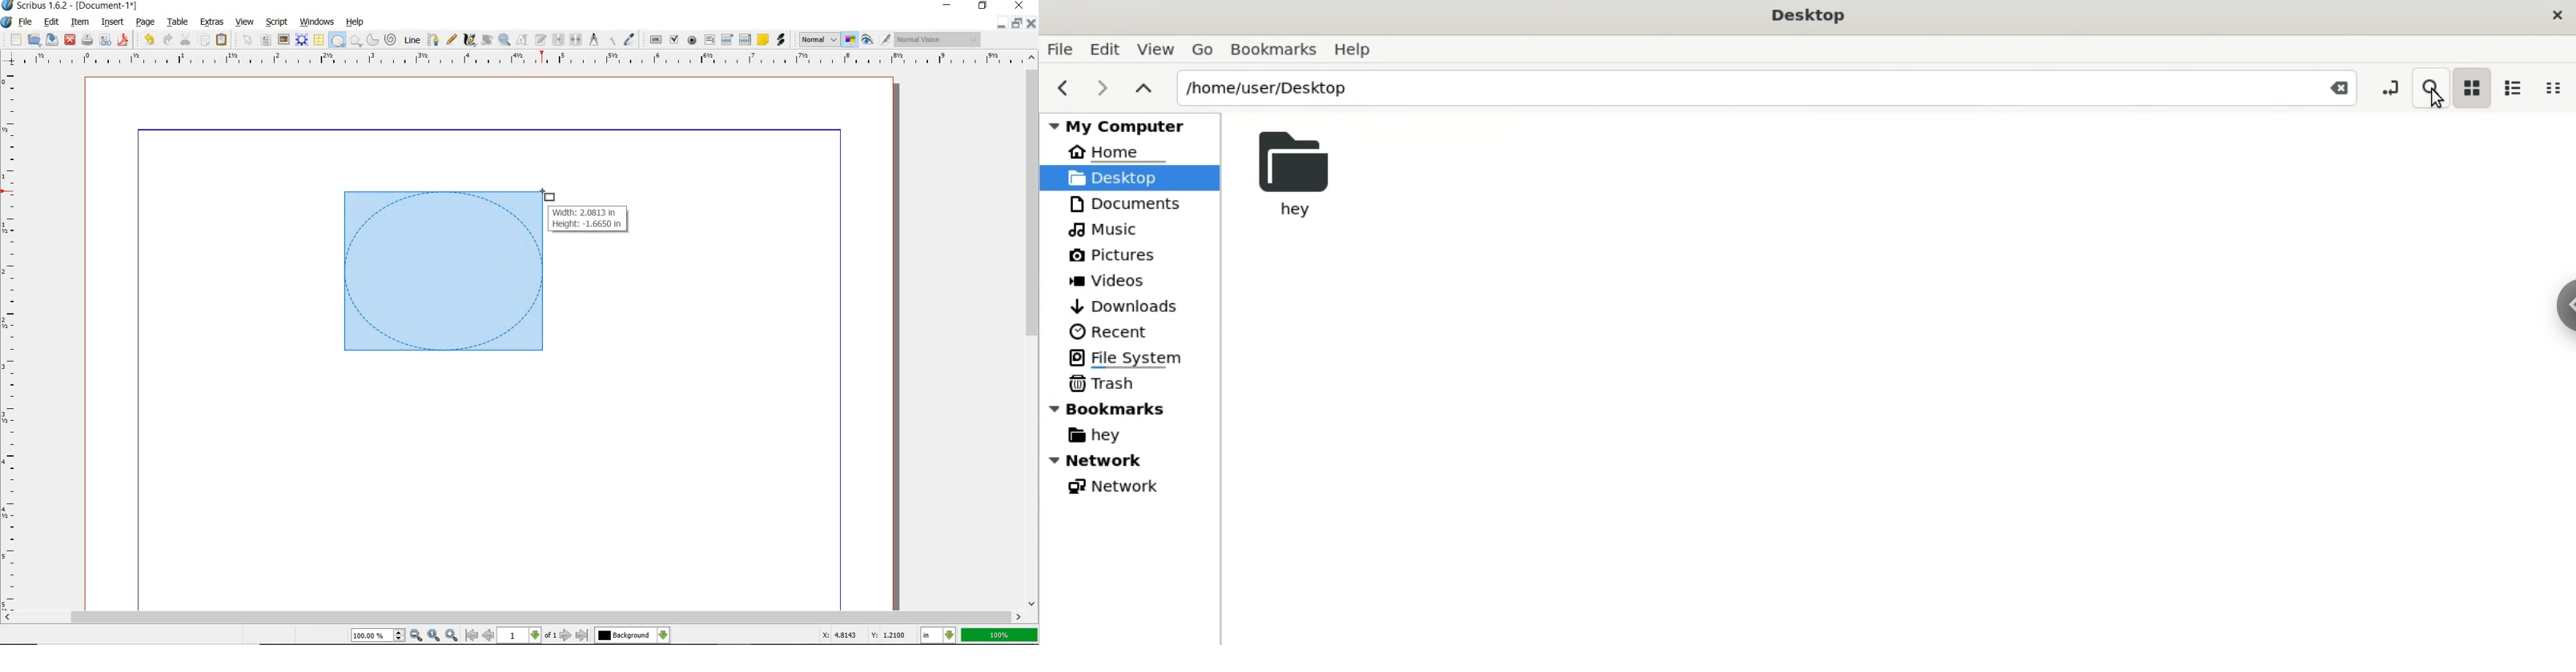  What do you see at coordinates (522, 39) in the screenshot?
I see `EDIT CONTENTS OF FRAME` at bounding box center [522, 39].